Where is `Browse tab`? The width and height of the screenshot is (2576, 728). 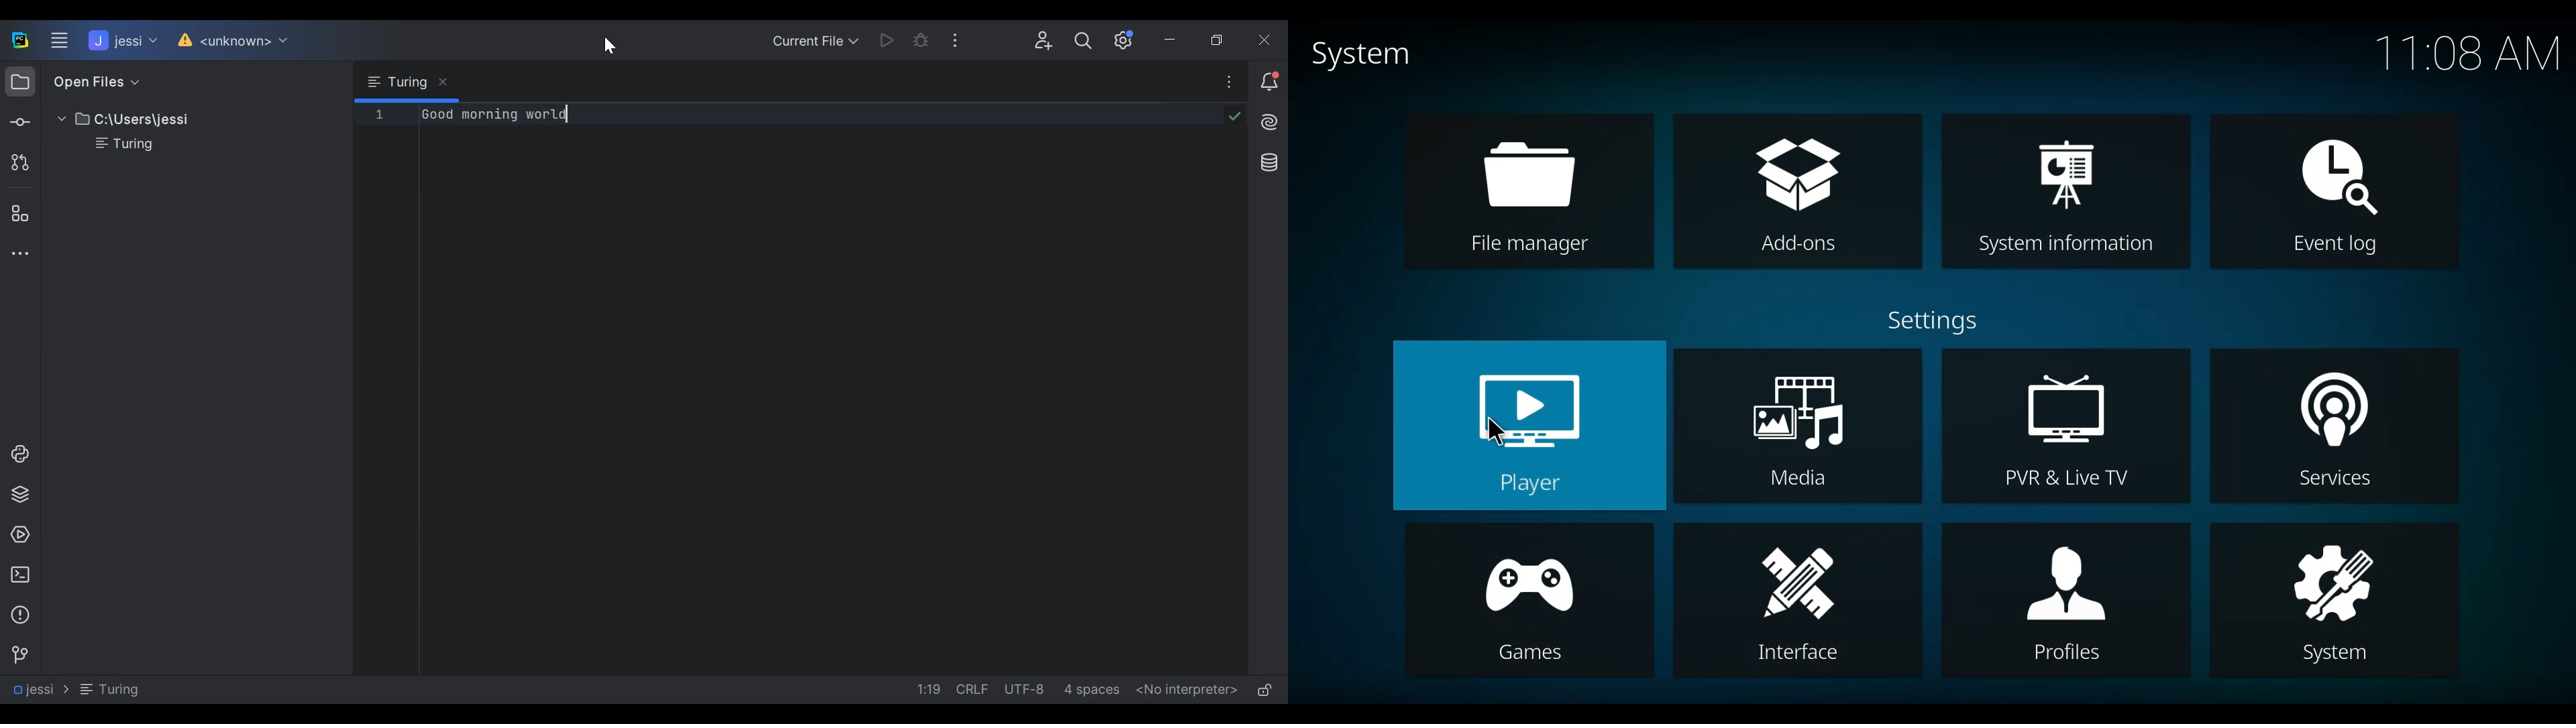
Browse tab is located at coordinates (407, 82).